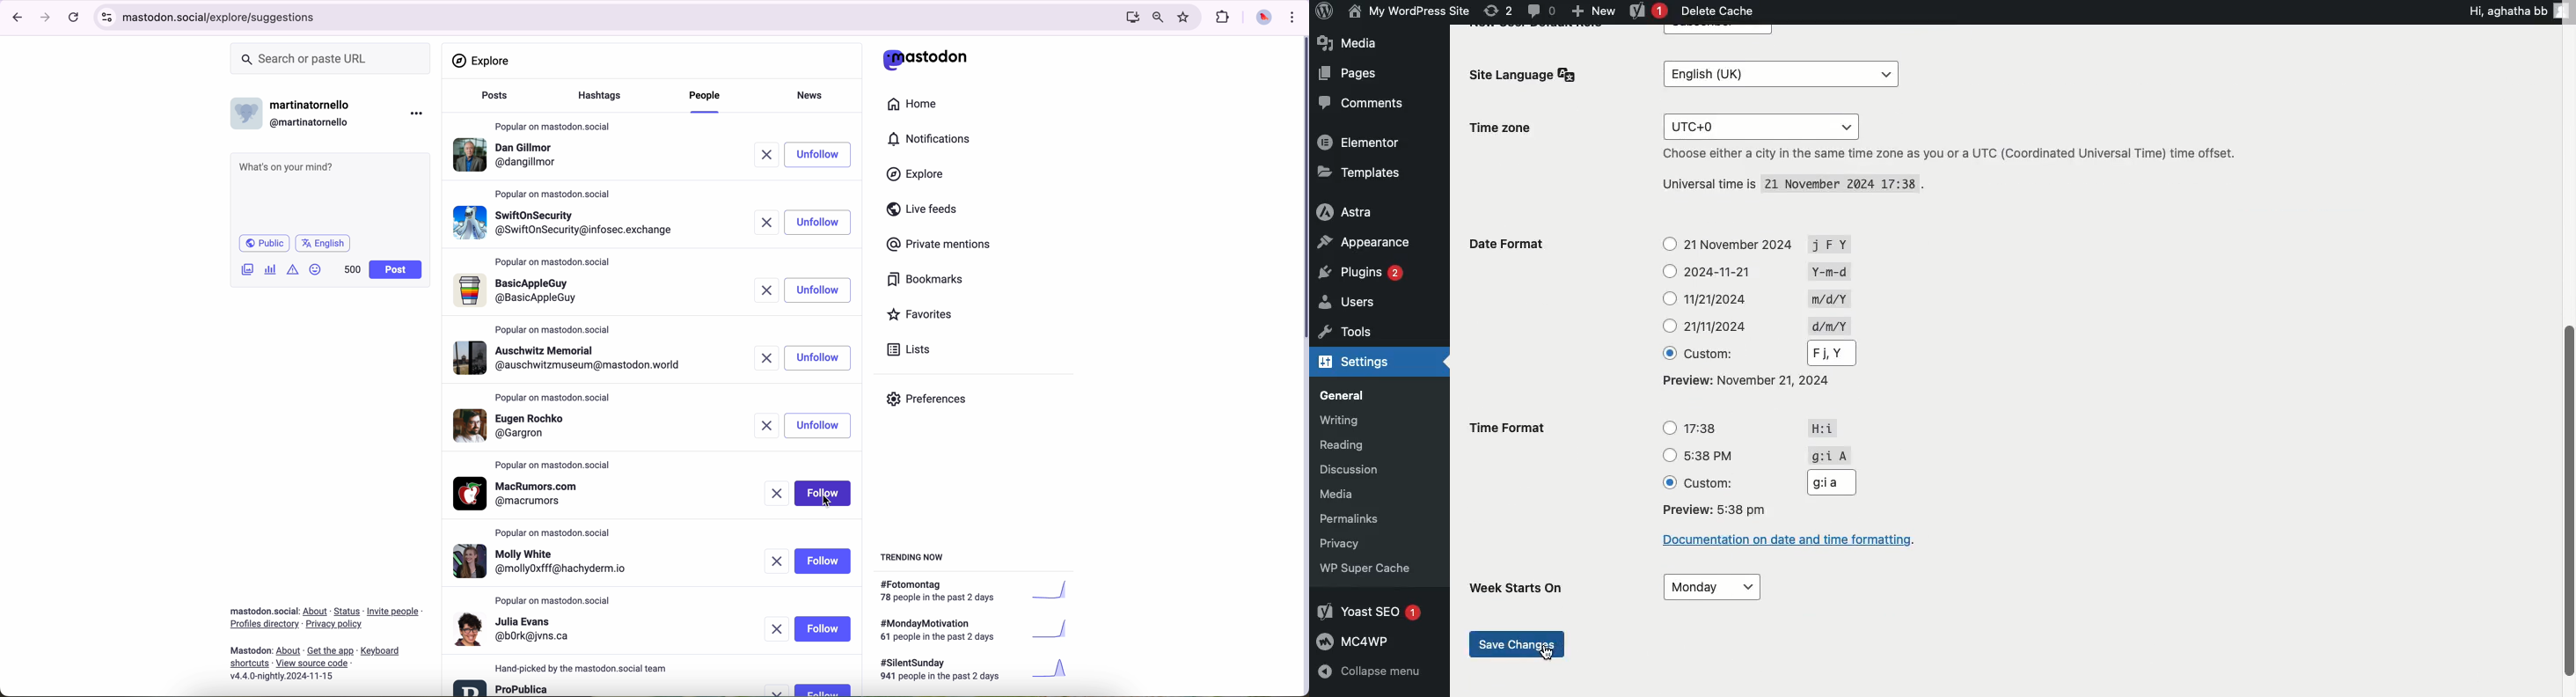  Describe the element at coordinates (1157, 16) in the screenshot. I see `zoom out` at that location.